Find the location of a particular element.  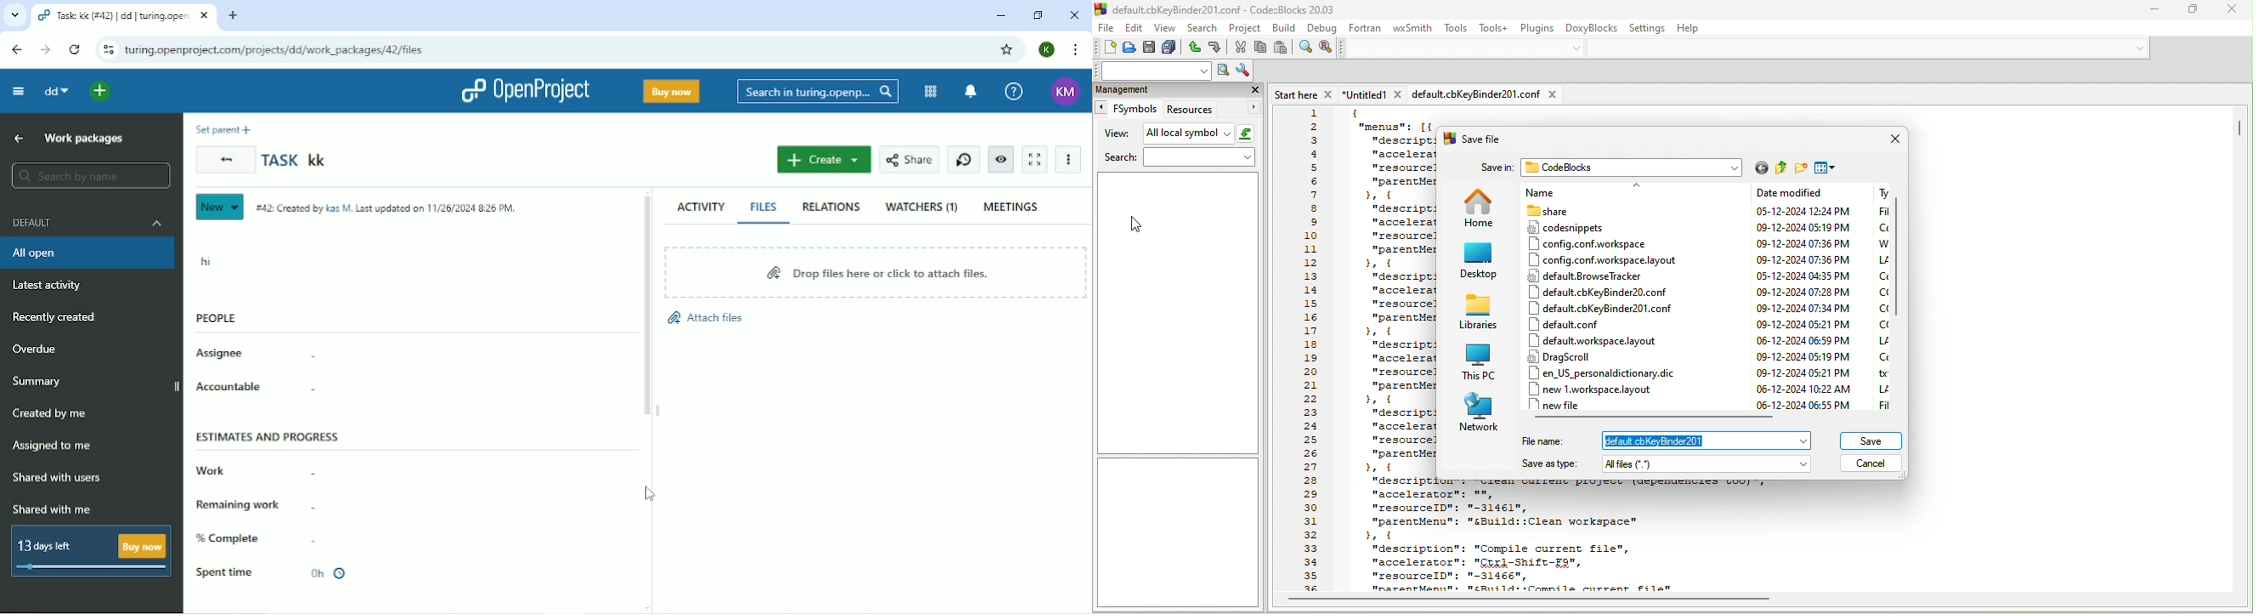

Vertical scrollbar is located at coordinates (646, 307).